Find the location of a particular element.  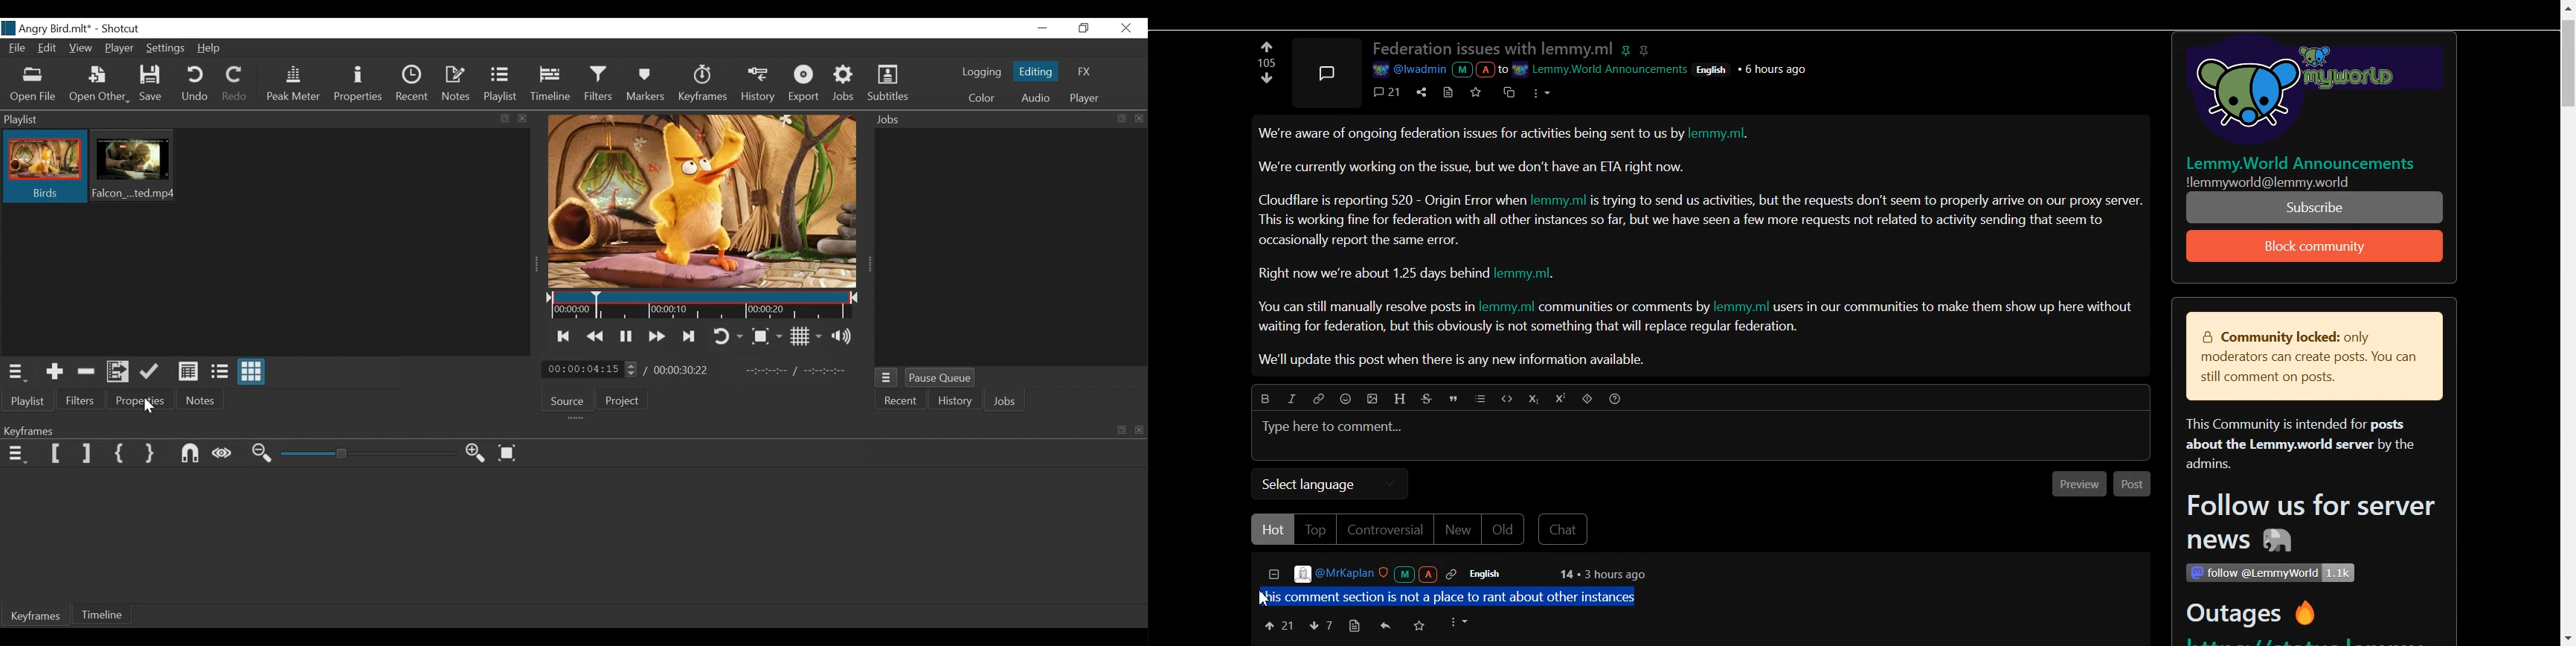

Timeline is located at coordinates (698, 306).